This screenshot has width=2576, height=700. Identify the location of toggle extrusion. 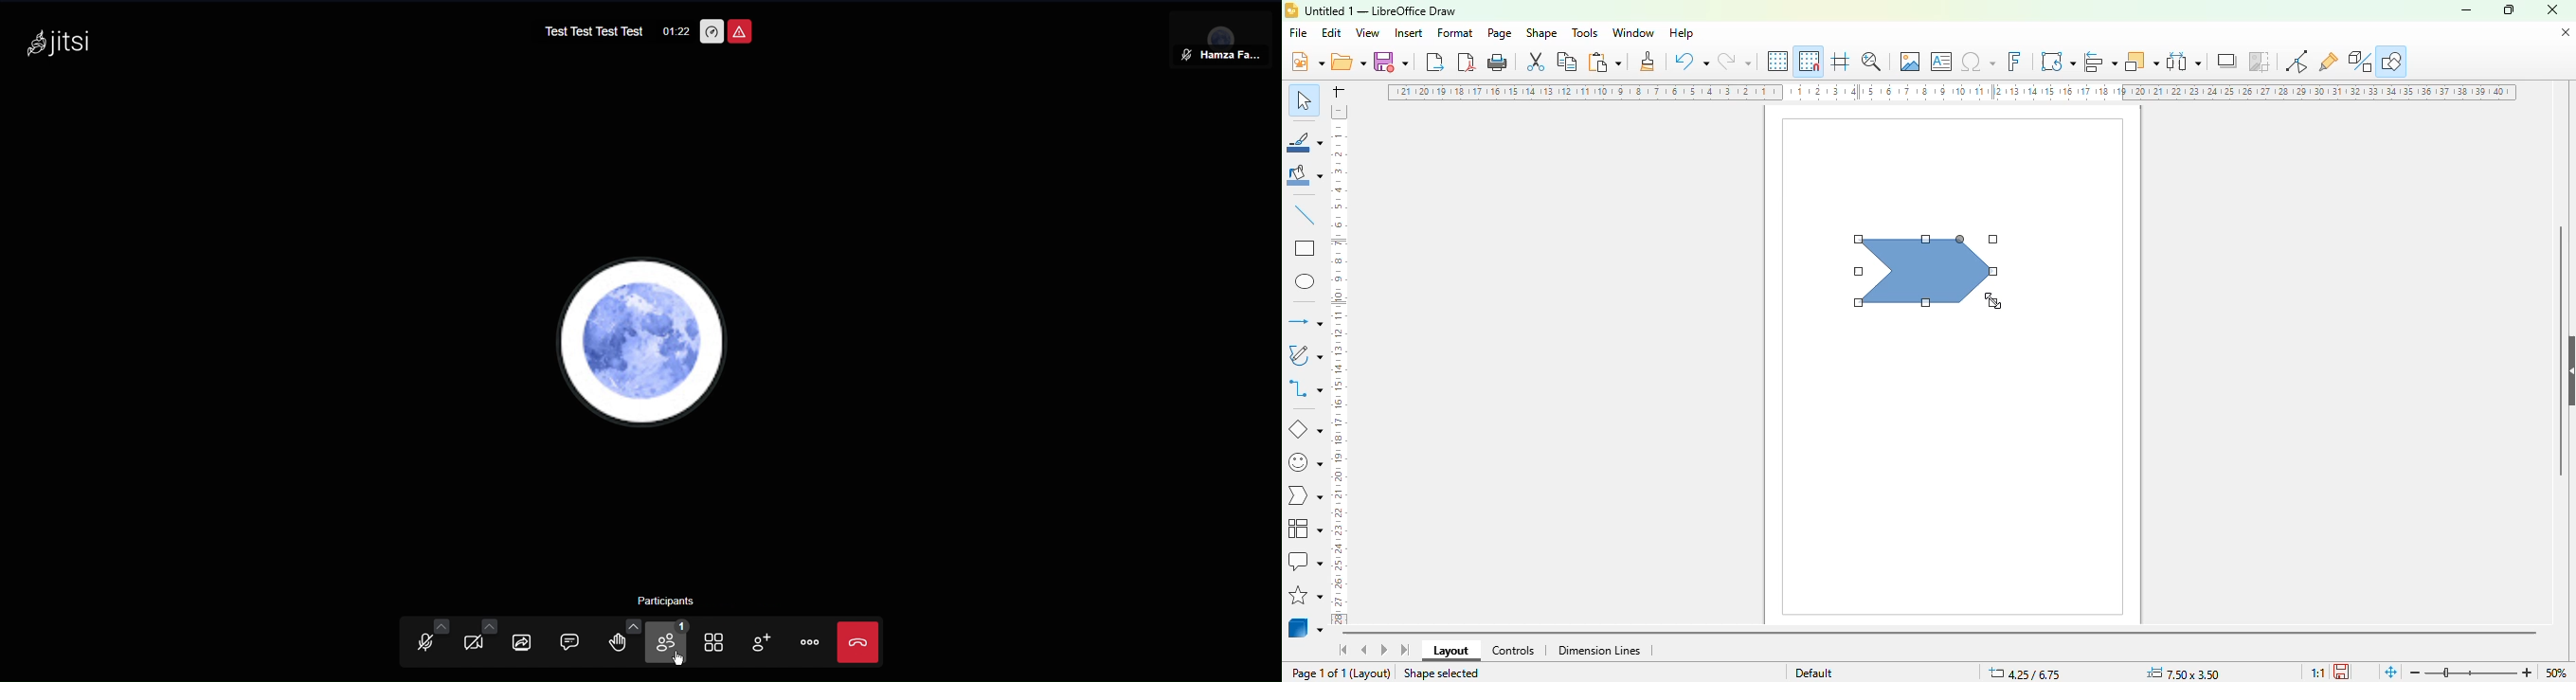
(2360, 62).